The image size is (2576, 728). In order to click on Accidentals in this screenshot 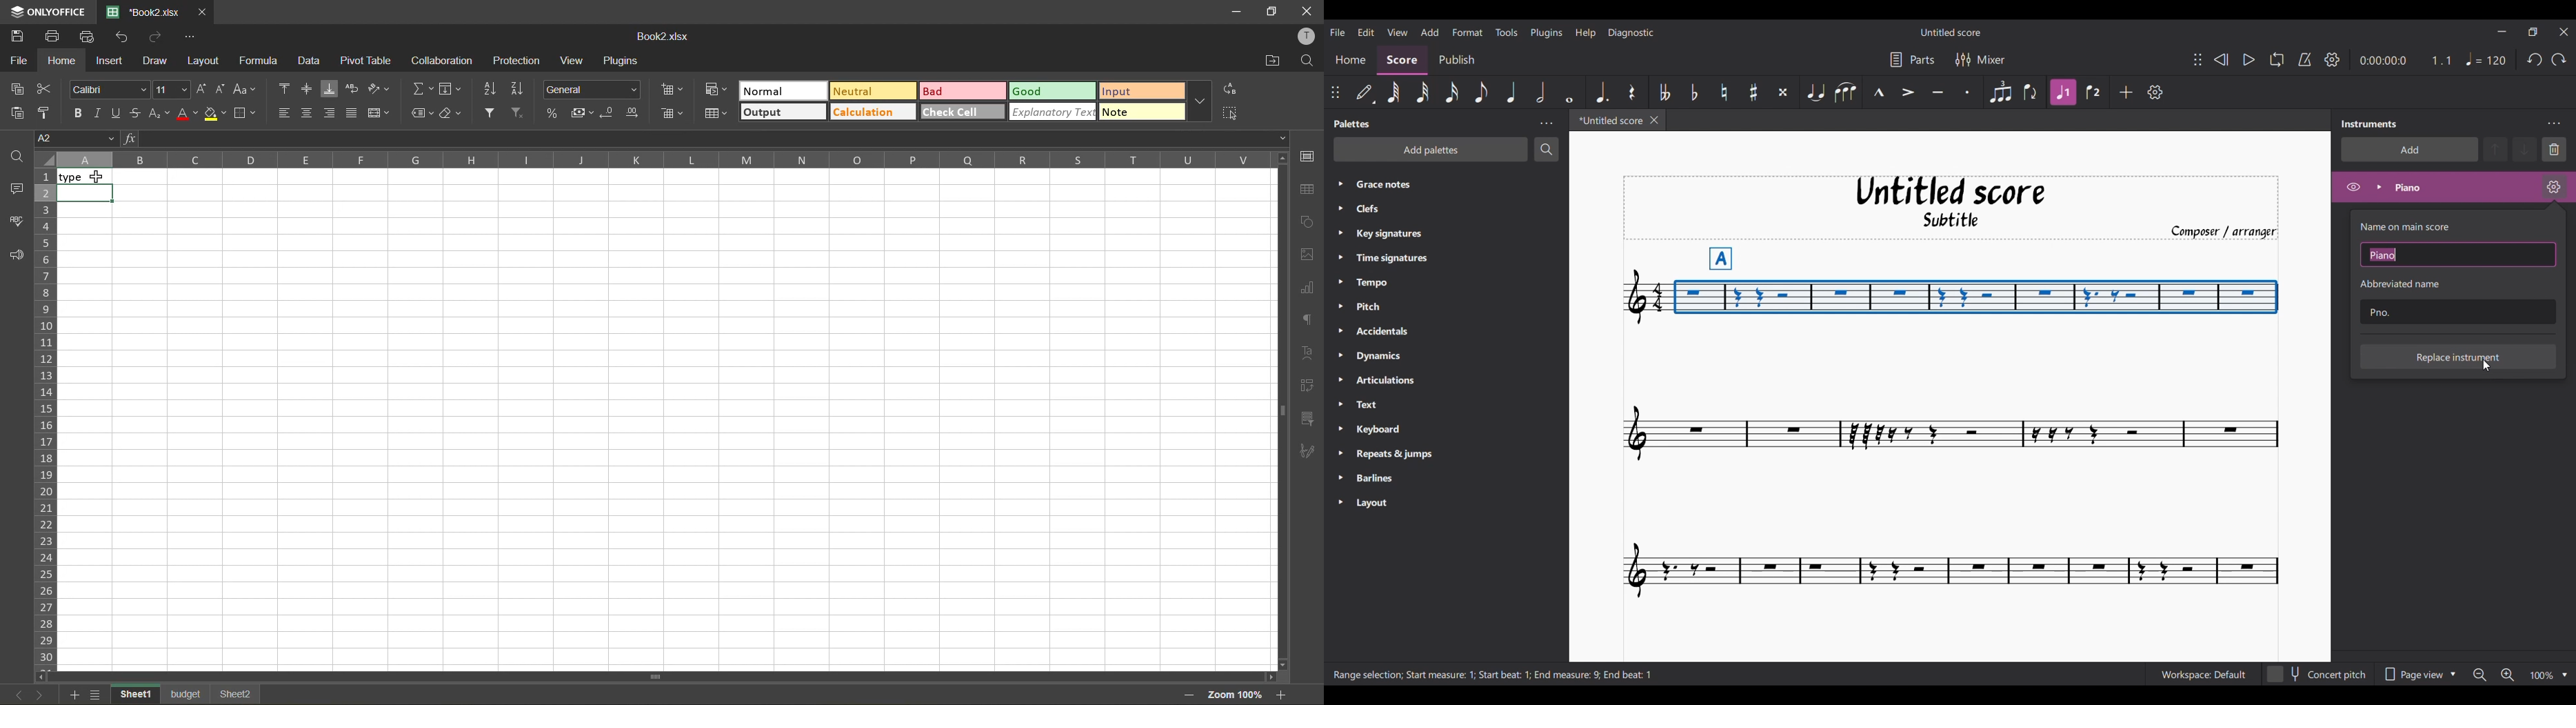, I will do `click(1401, 332)`.